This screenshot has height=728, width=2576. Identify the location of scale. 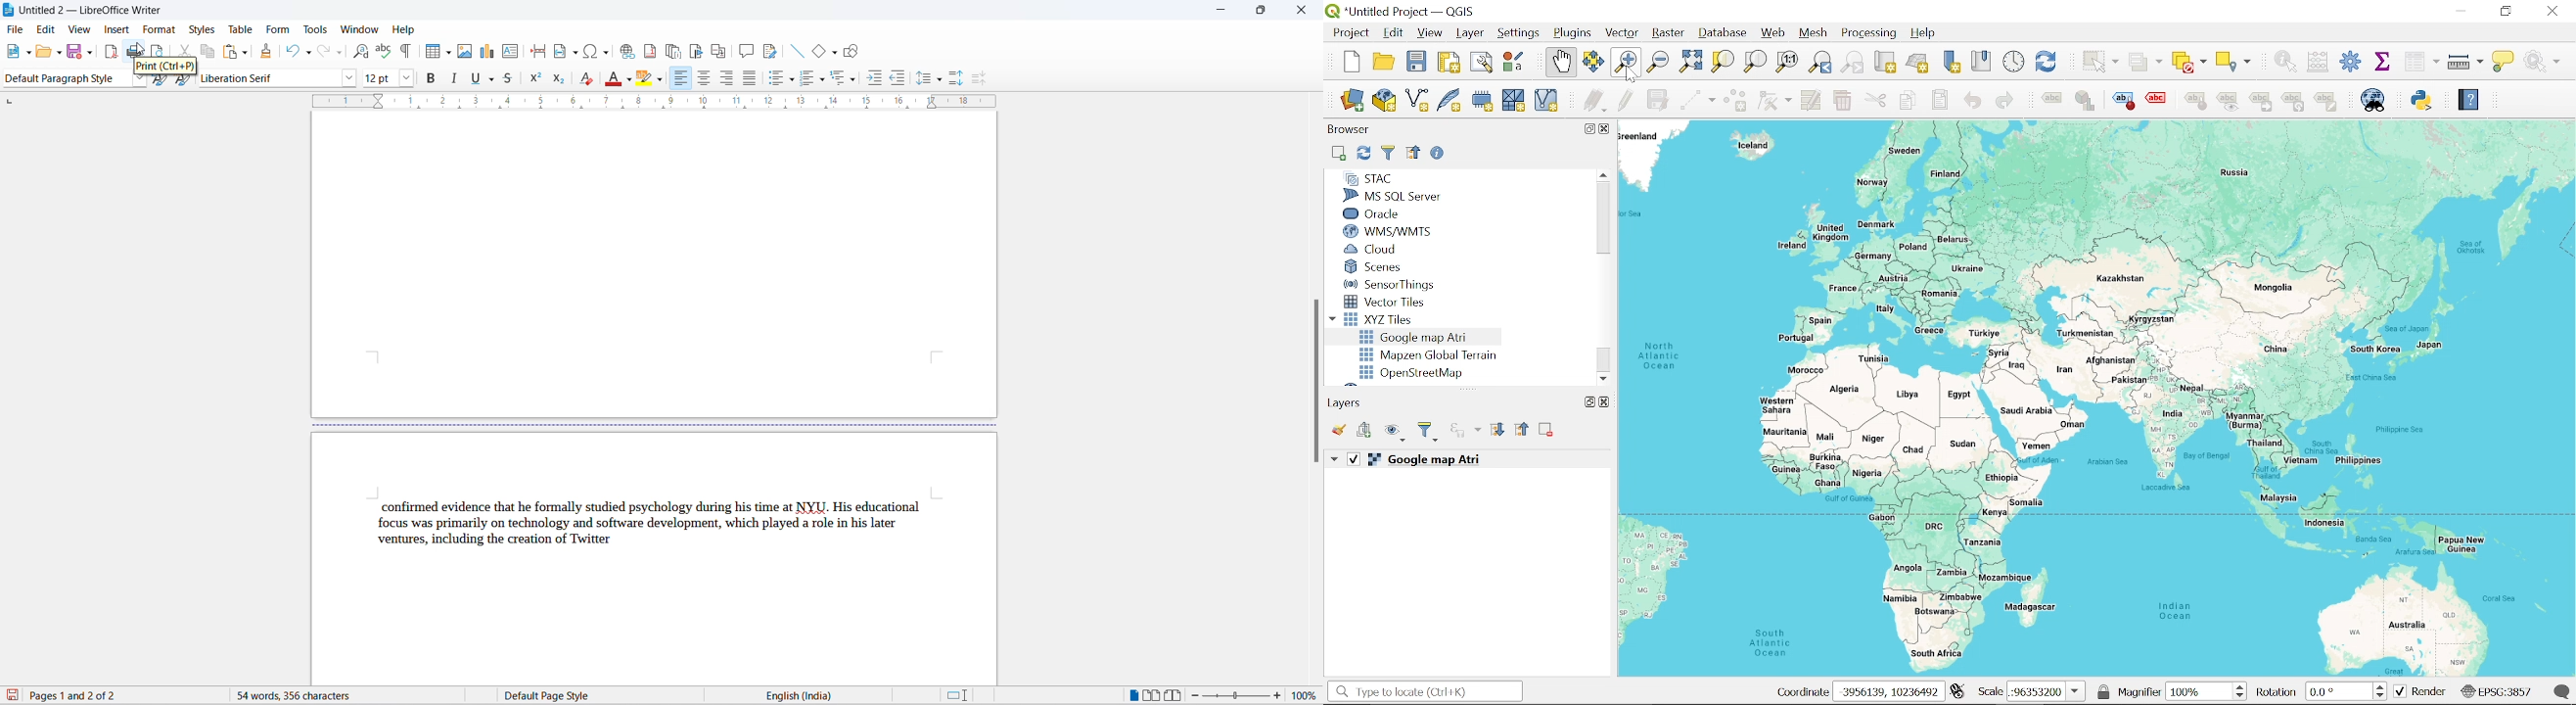
(1989, 692).